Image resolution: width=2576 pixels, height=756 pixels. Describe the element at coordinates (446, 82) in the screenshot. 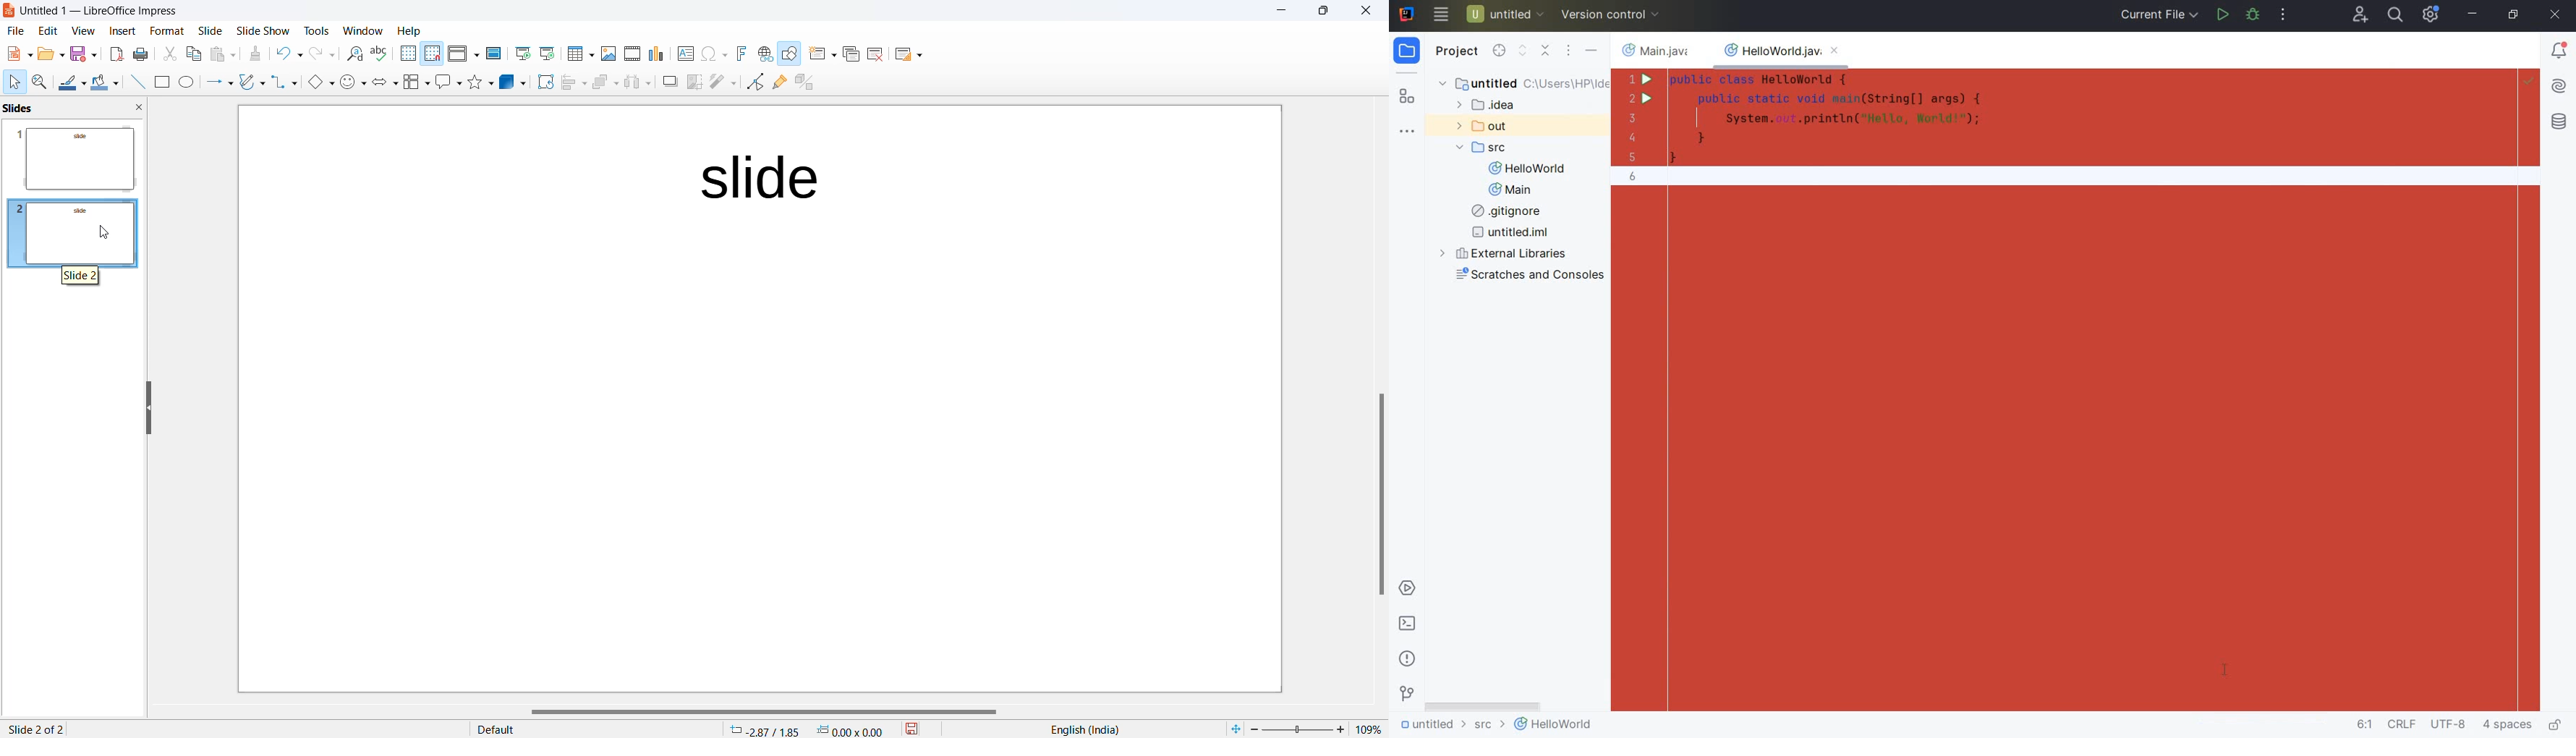

I see `Call out shapes` at that location.